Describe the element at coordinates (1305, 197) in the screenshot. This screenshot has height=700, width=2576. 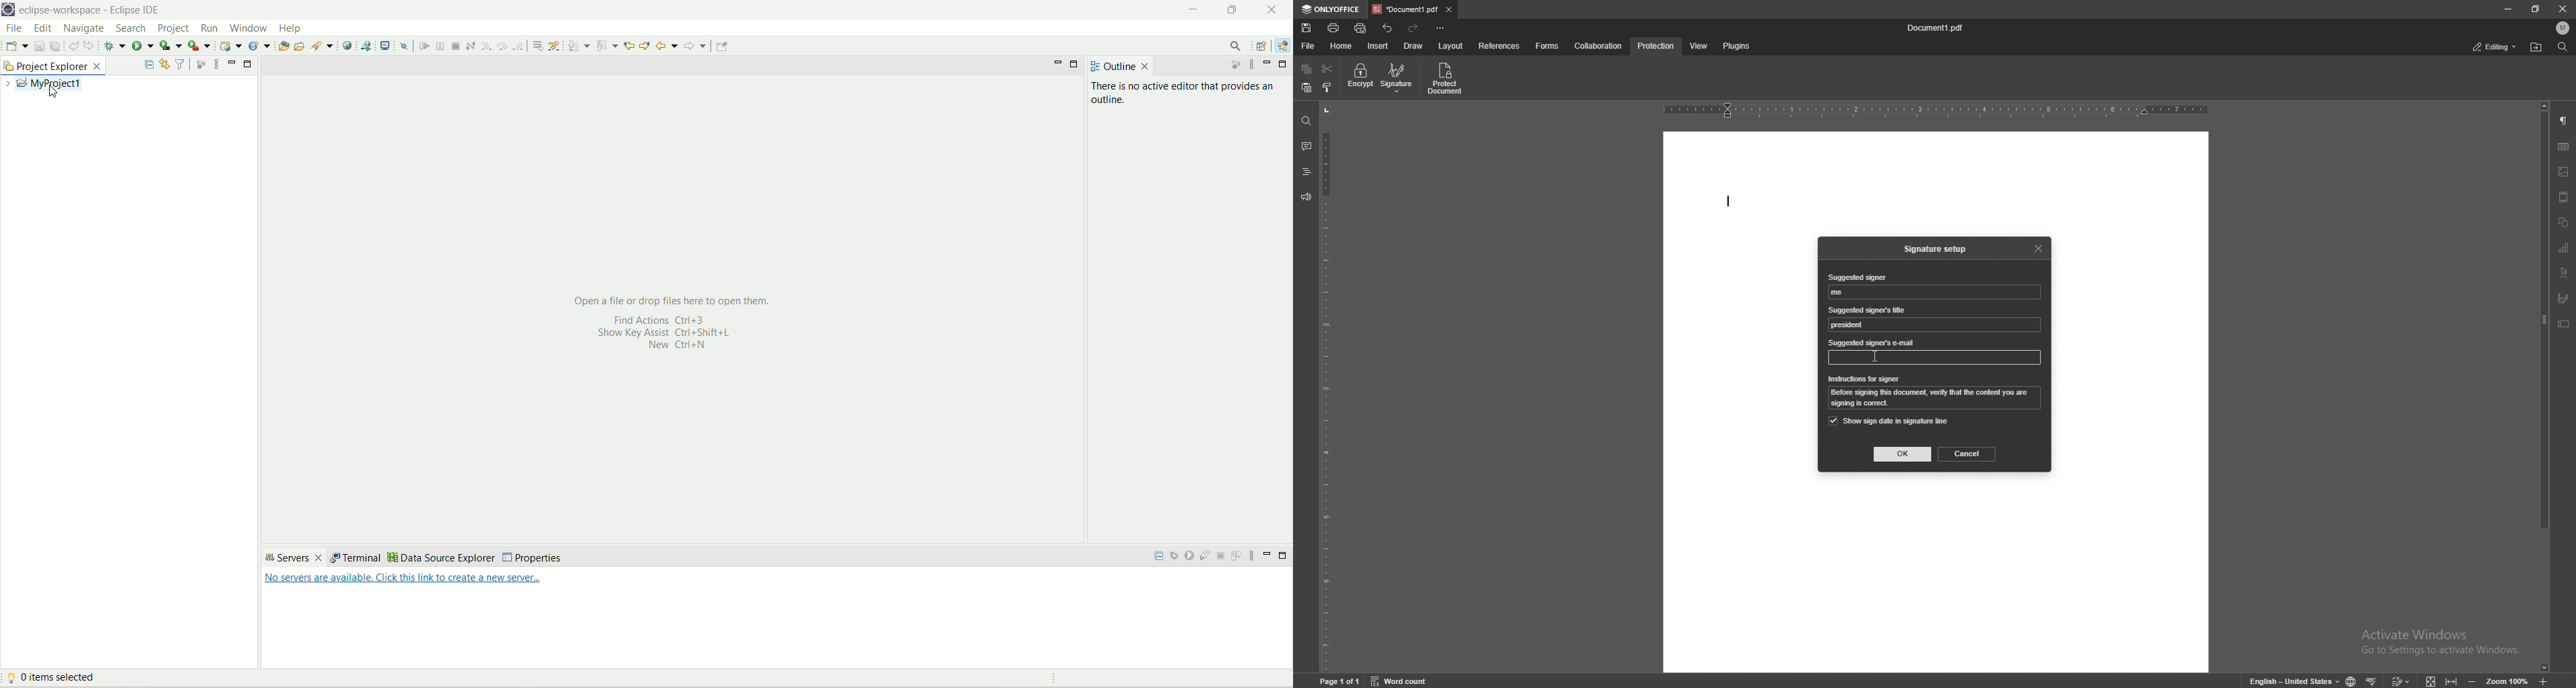
I see `feedback` at that location.